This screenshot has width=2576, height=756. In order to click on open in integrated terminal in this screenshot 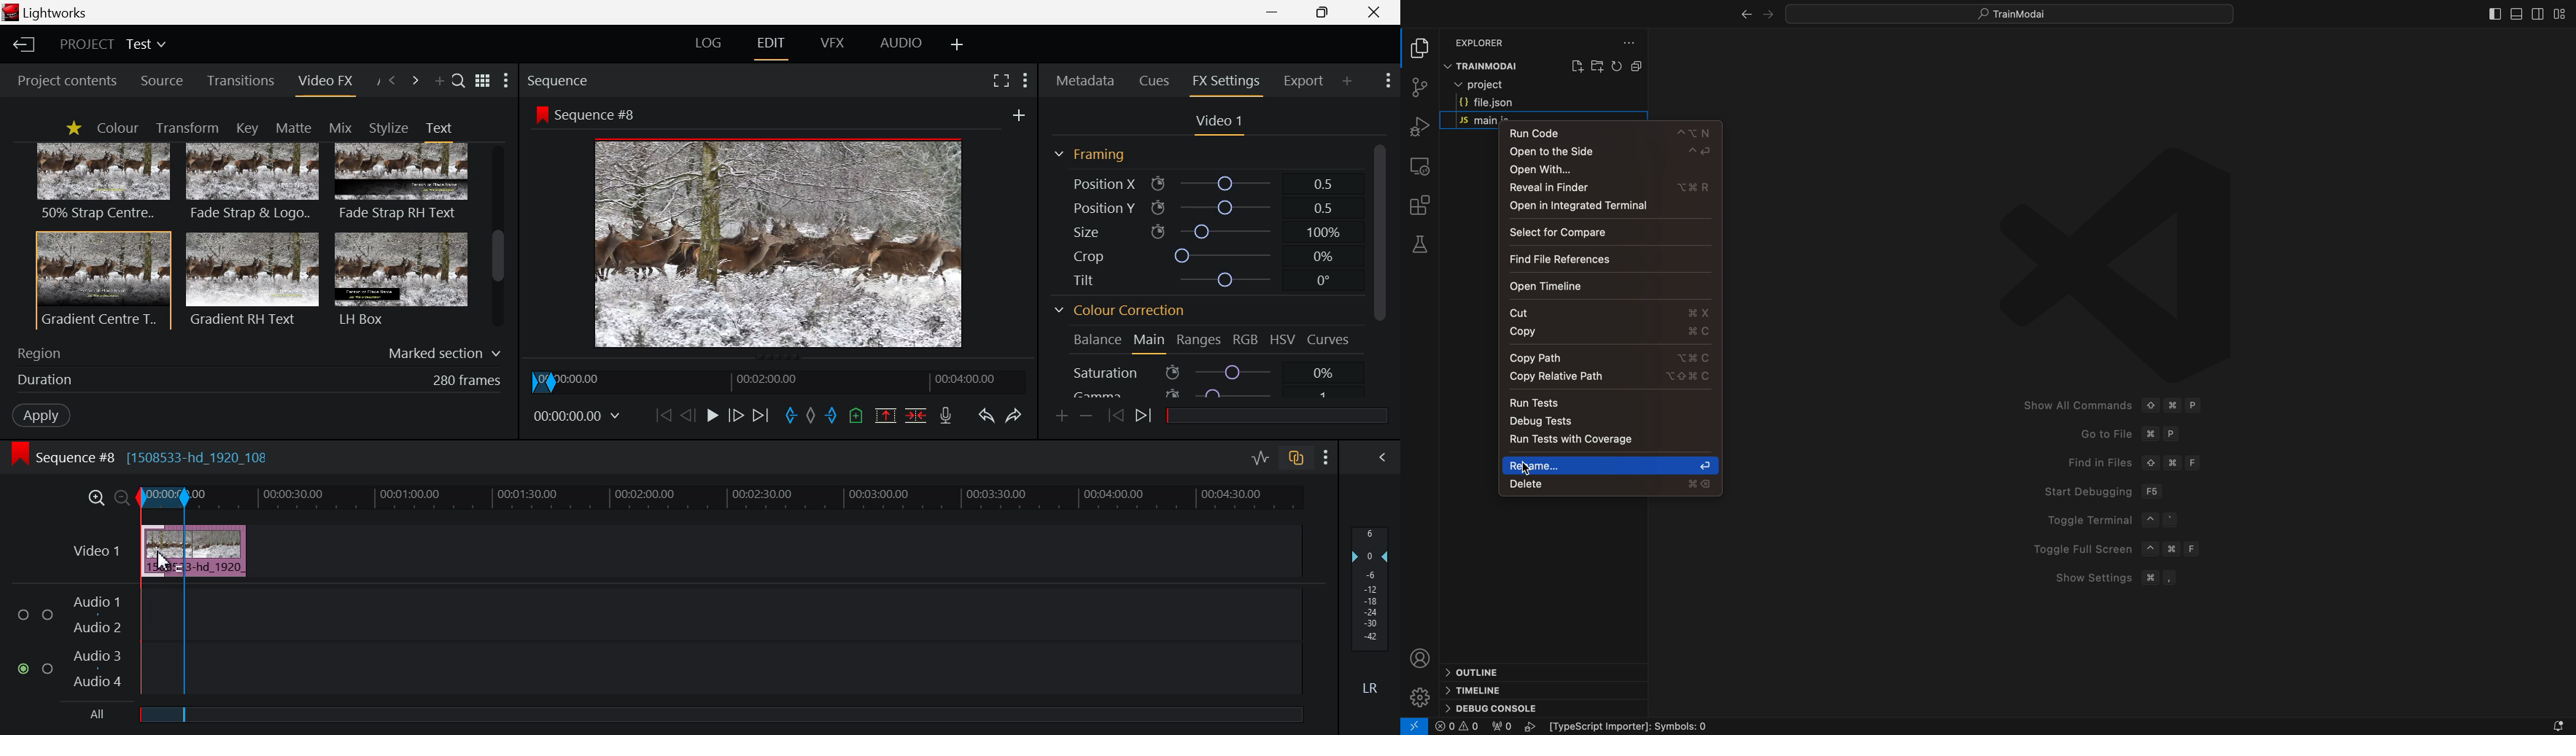, I will do `click(1610, 209)`.